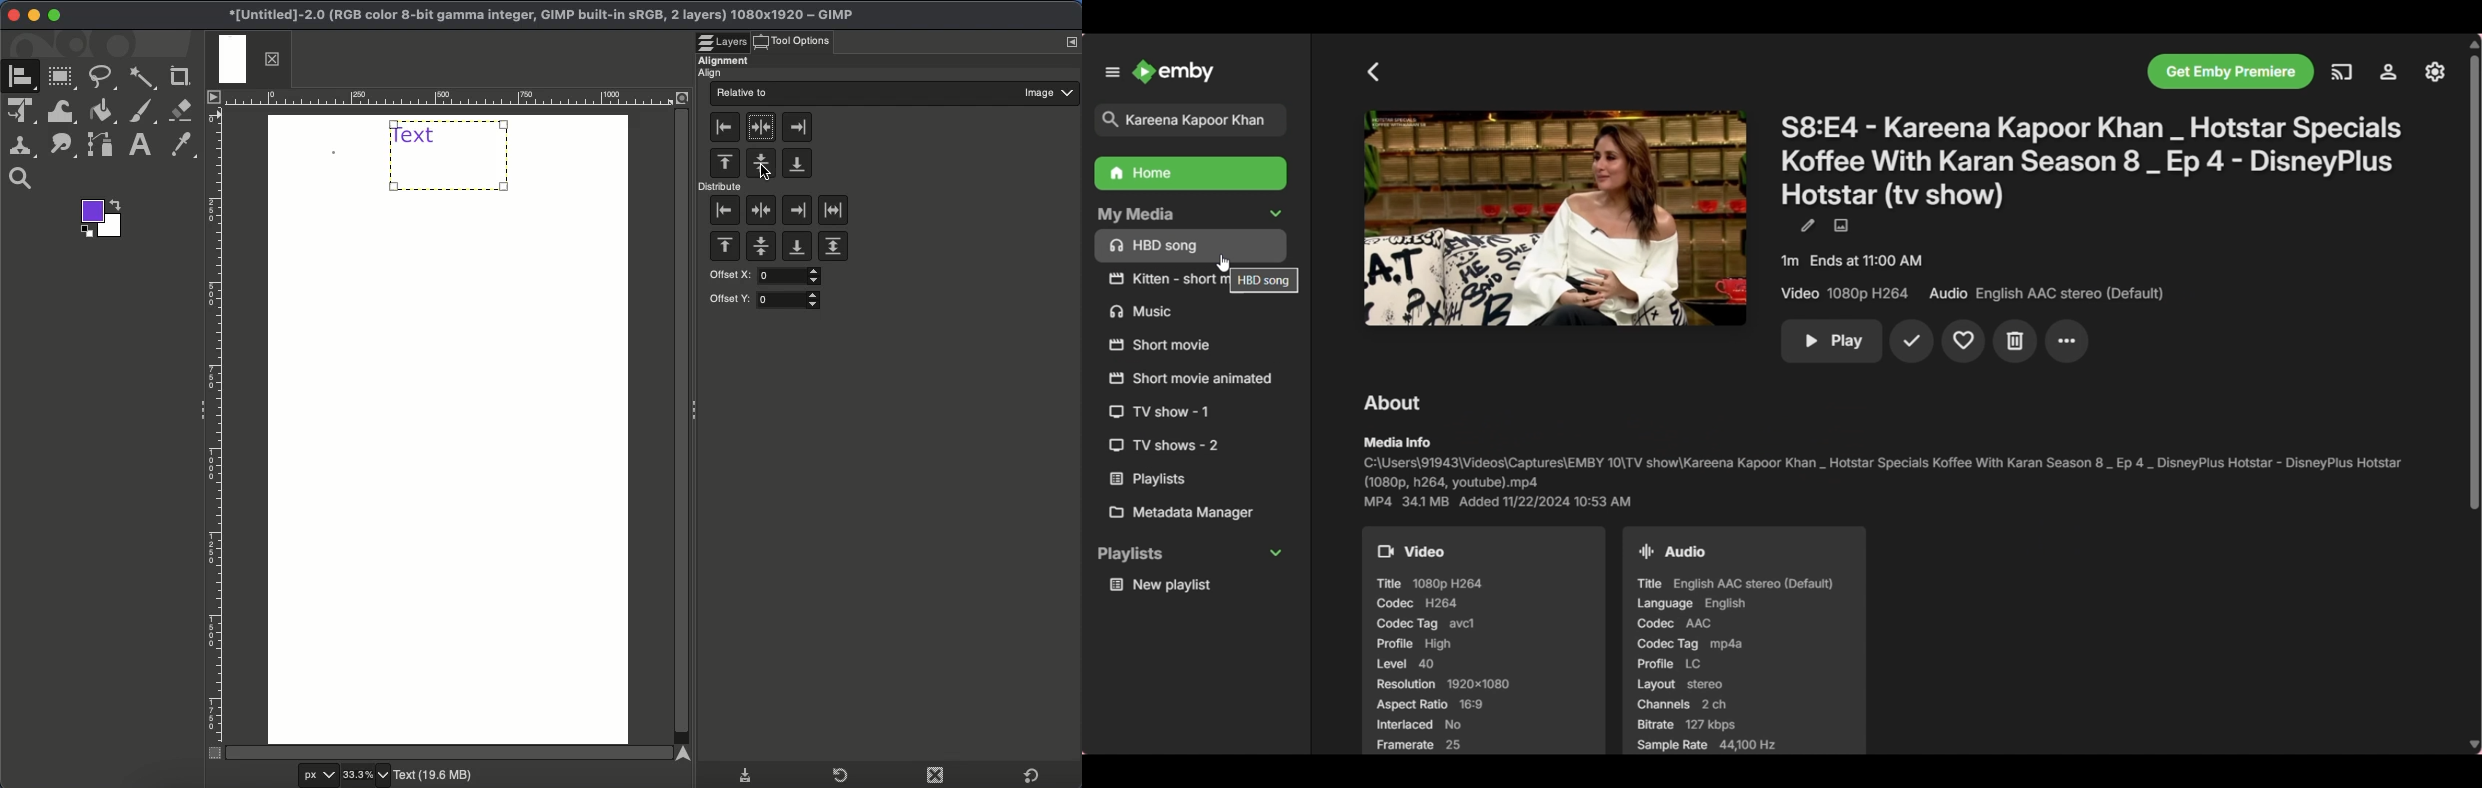 The image size is (2492, 812). Describe the element at coordinates (2232, 72) in the screenshot. I see `` at that location.